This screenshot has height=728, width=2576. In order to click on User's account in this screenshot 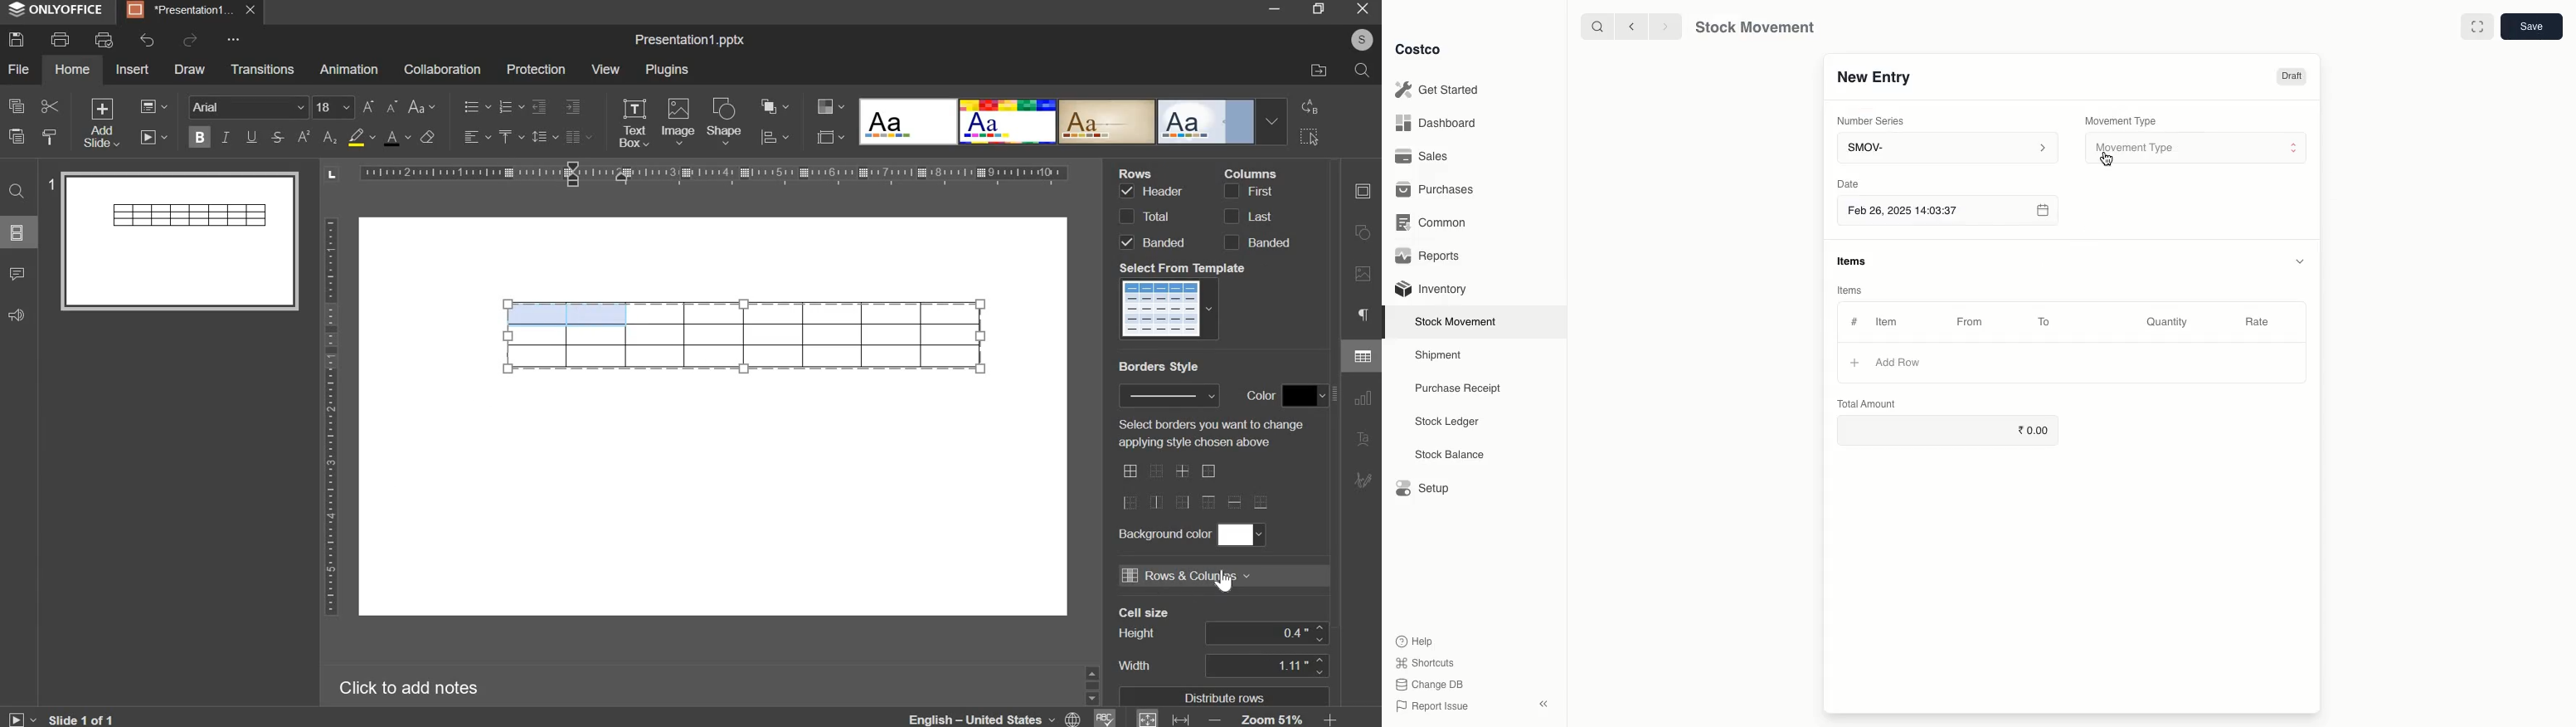, I will do `click(1362, 38)`.